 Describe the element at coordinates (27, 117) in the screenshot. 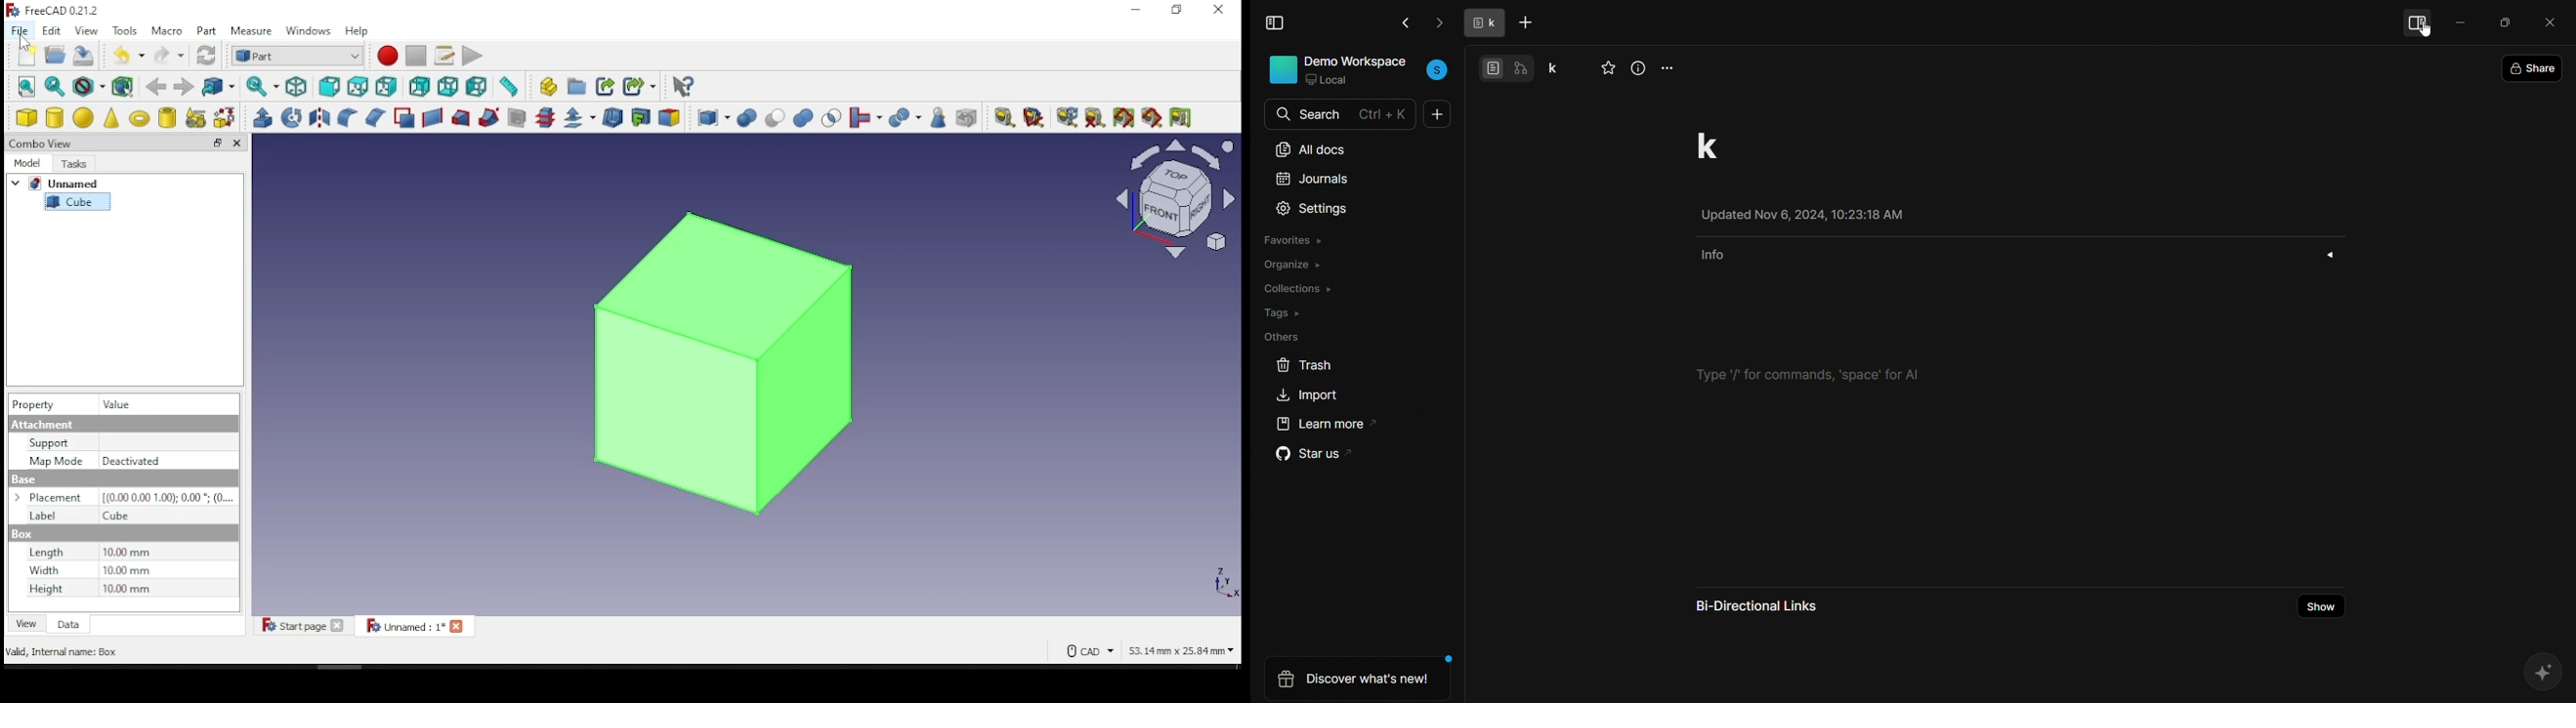

I see `cube` at that location.